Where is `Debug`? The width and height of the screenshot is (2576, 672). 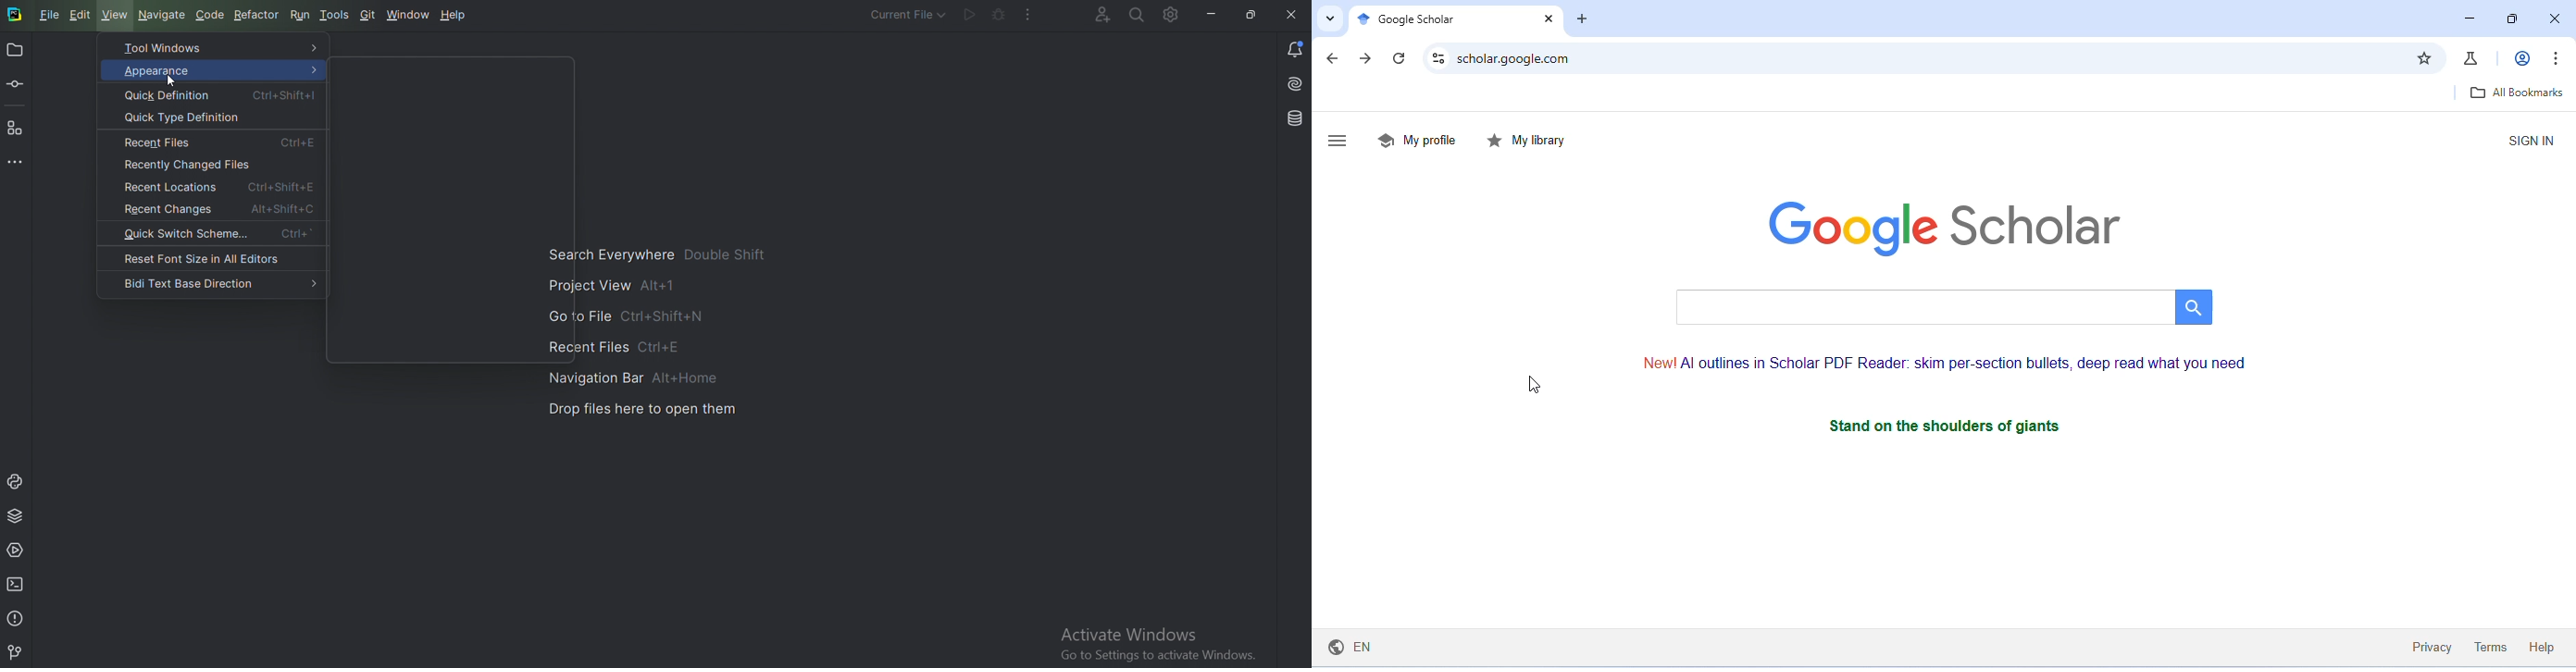
Debug is located at coordinates (999, 14).